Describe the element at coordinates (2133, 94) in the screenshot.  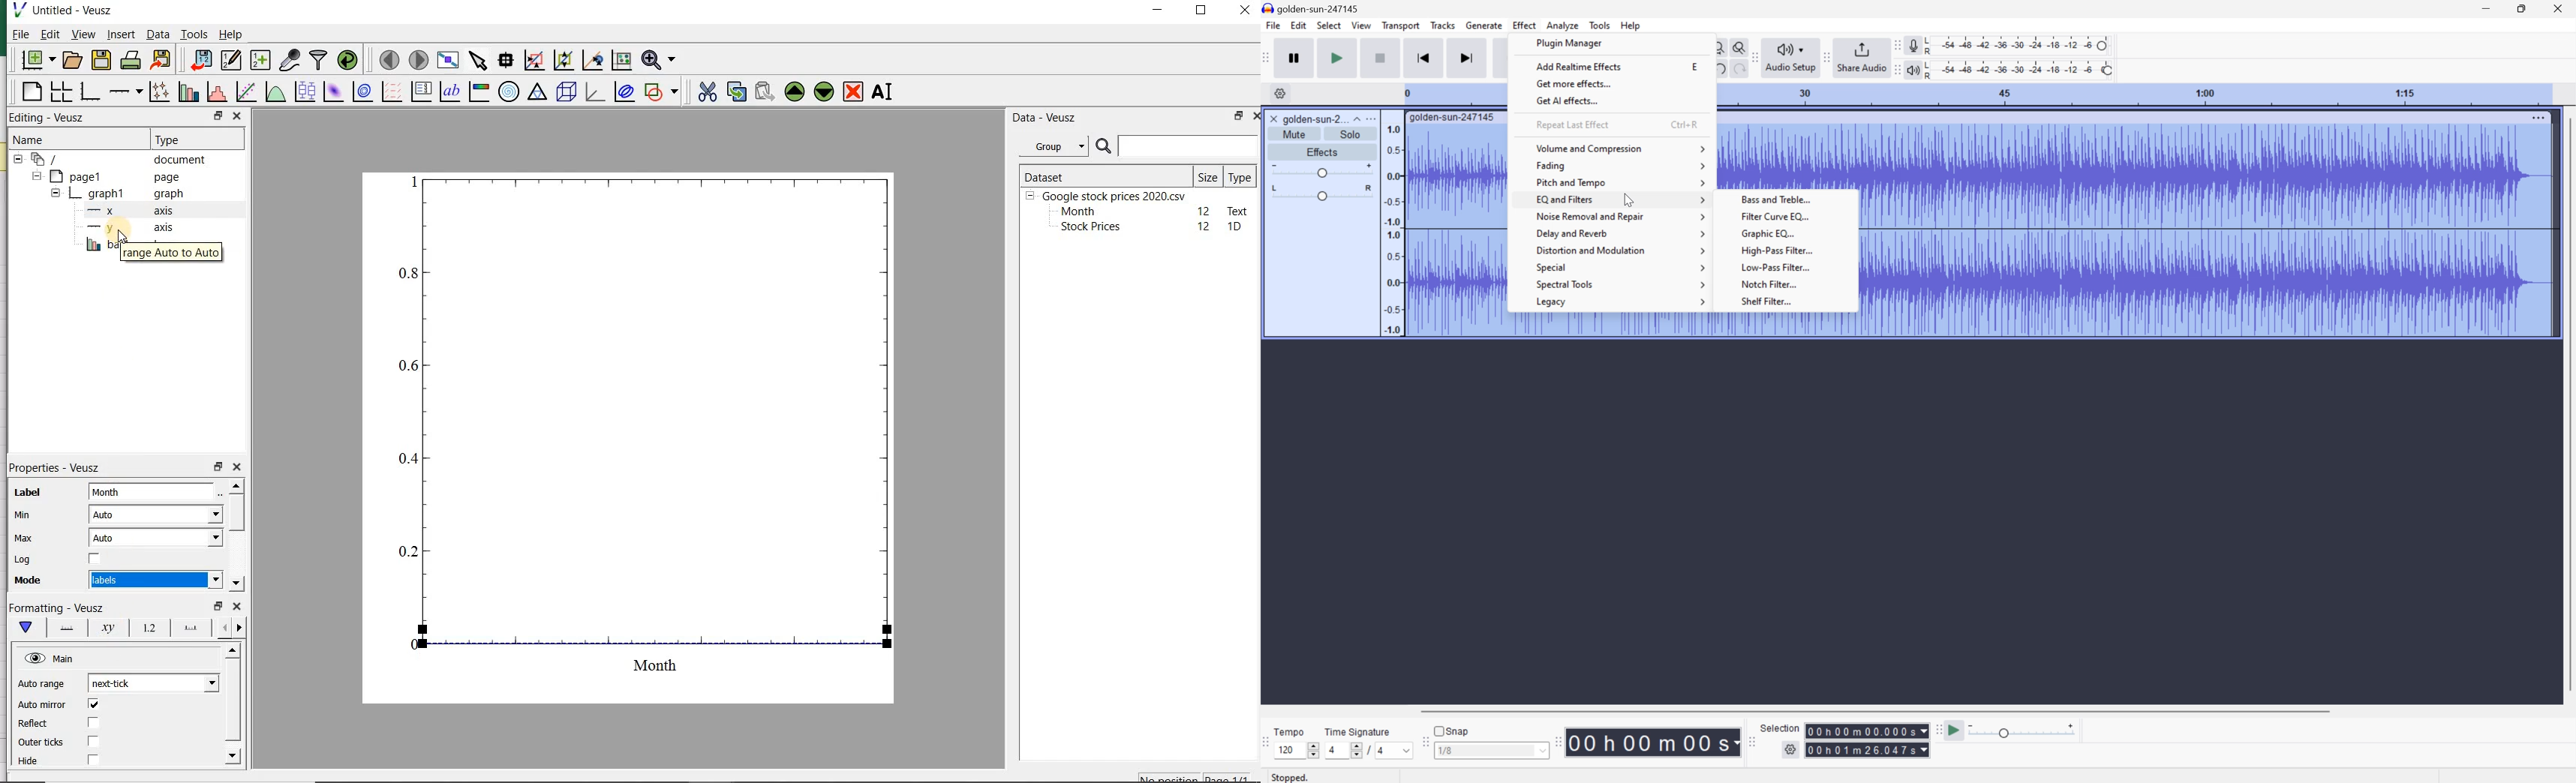
I see `Scale` at that location.